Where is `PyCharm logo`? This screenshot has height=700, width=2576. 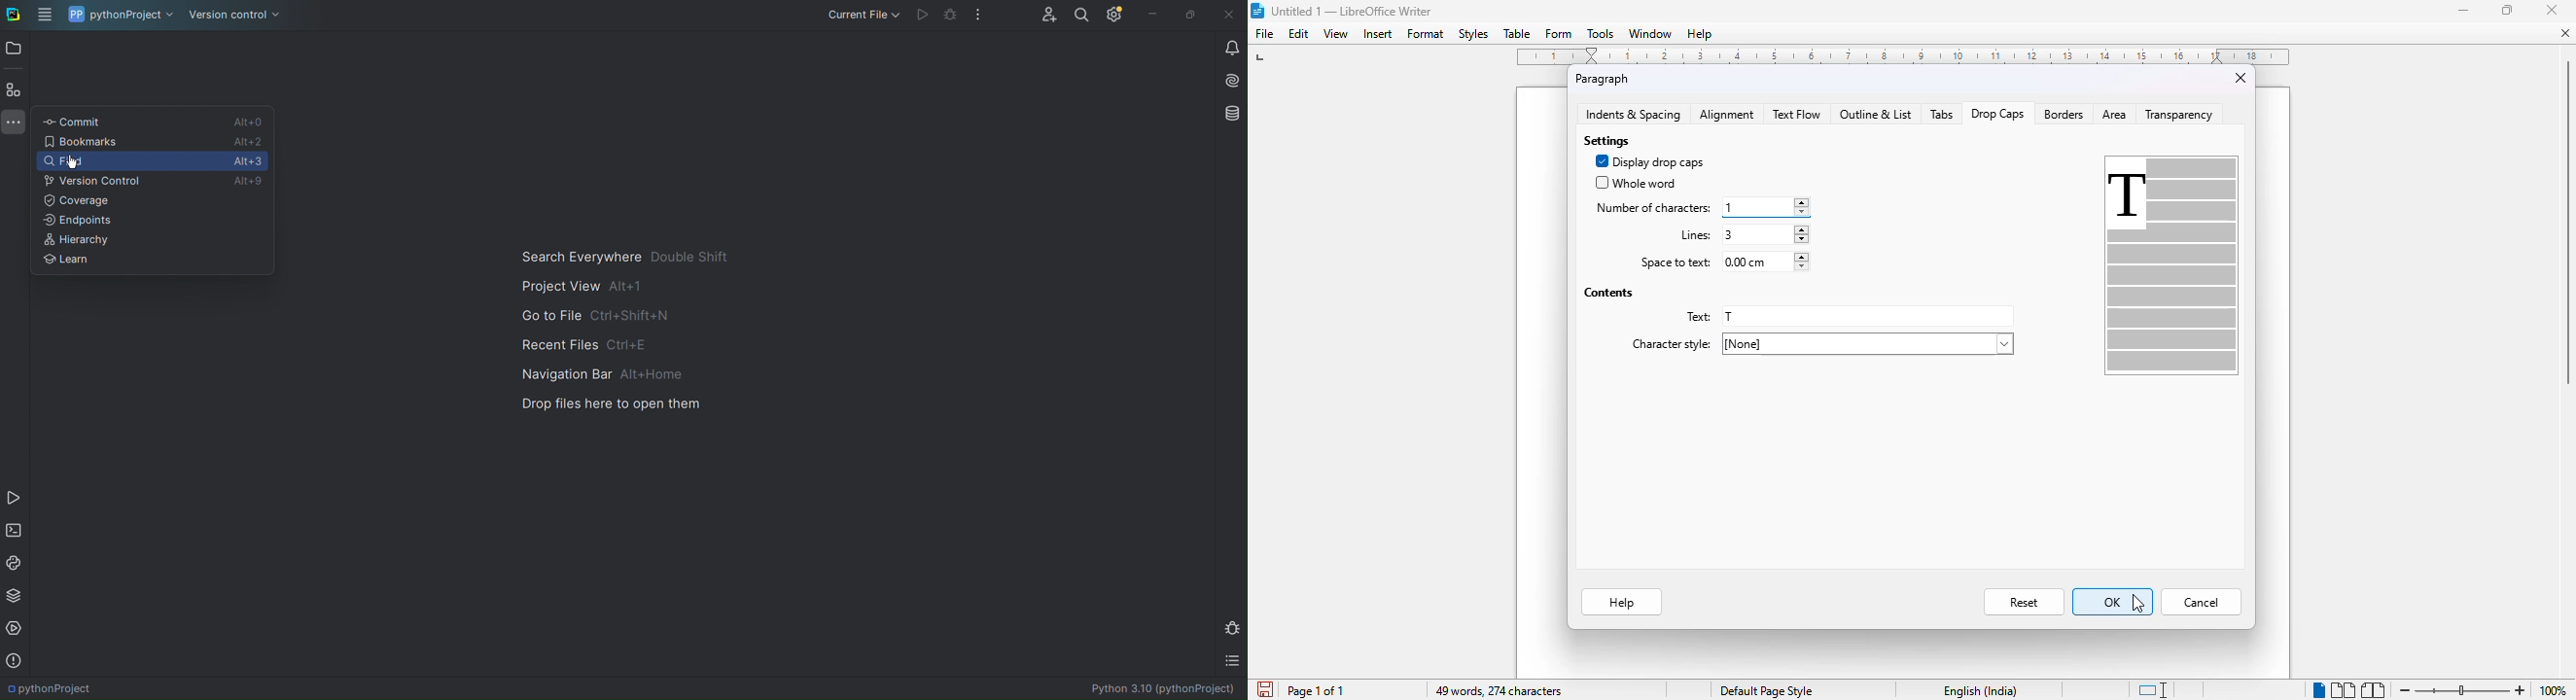 PyCharm logo is located at coordinates (12, 13).